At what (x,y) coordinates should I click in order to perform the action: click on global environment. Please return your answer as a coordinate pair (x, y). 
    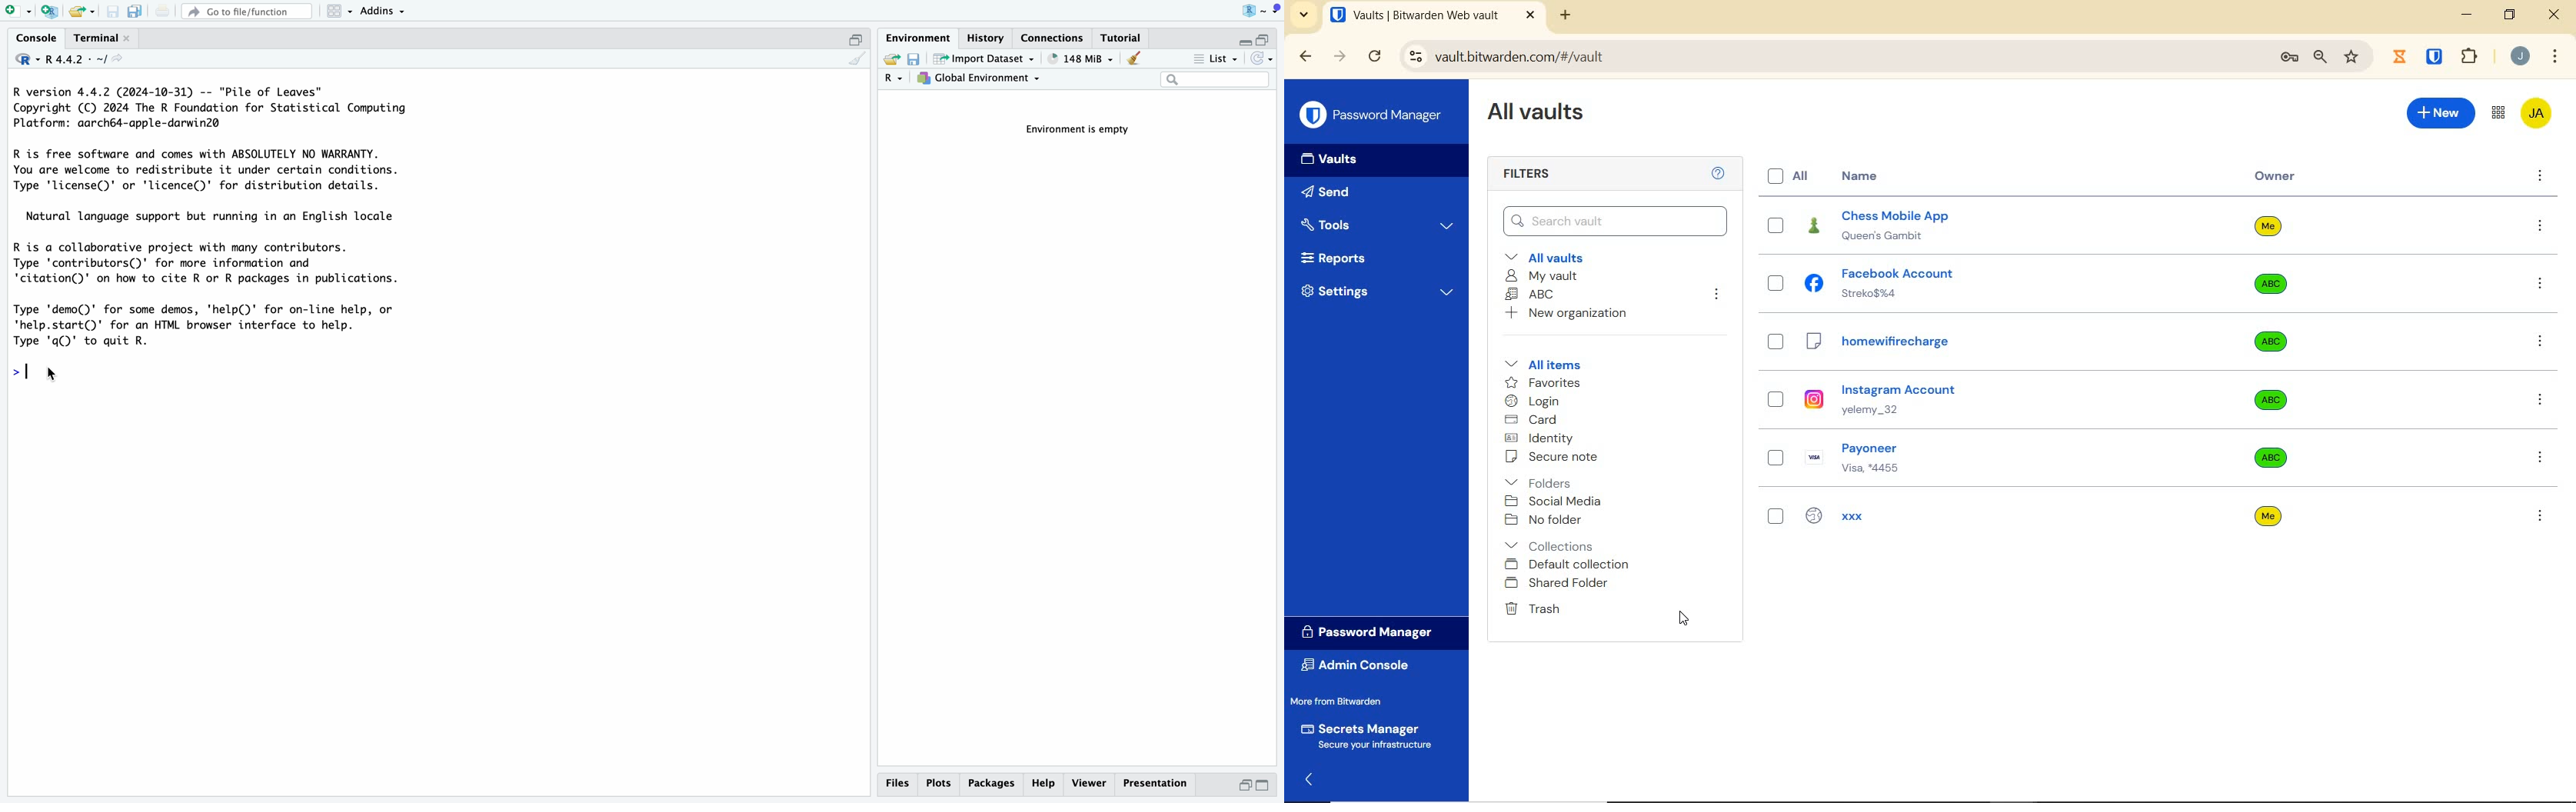
    Looking at the image, I should click on (981, 80).